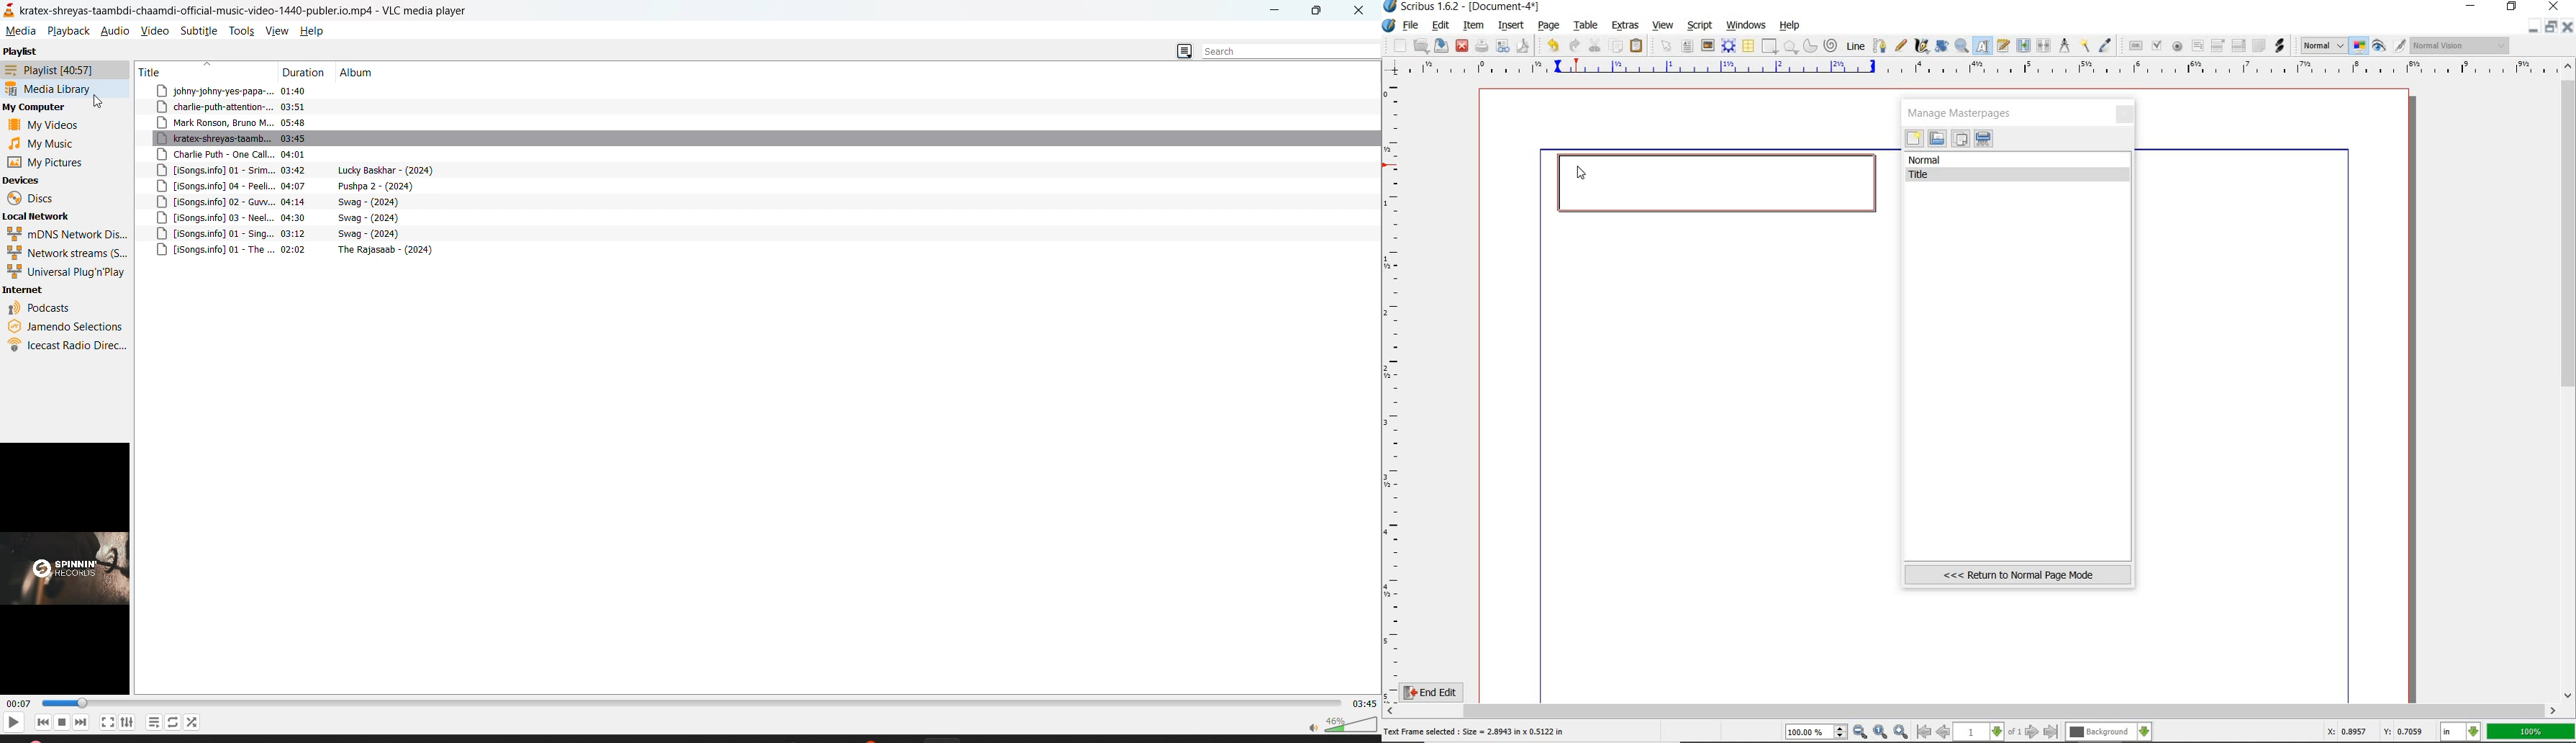 Image resolution: width=2576 pixels, height=756 pixels. Describe the element at coordinates (2473, 7) in the screenshot. I see `minimize` at that location.